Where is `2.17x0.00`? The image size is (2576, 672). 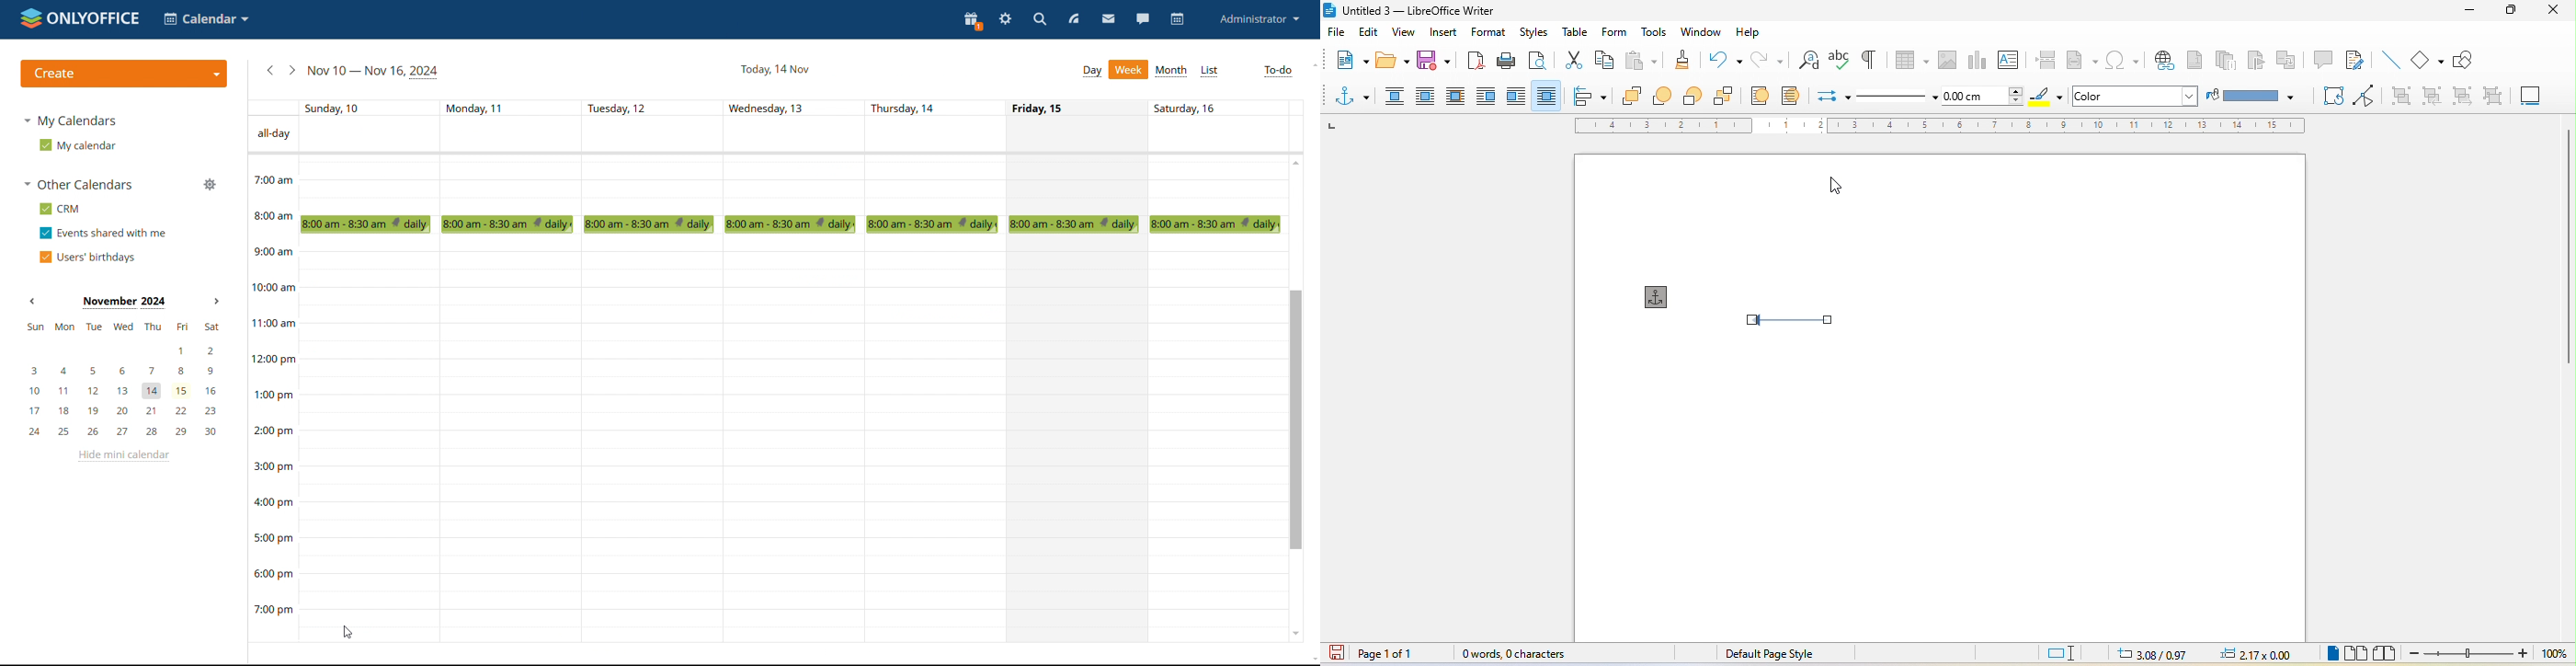 2.17x0.00 is located at coordinates (2252, 655).